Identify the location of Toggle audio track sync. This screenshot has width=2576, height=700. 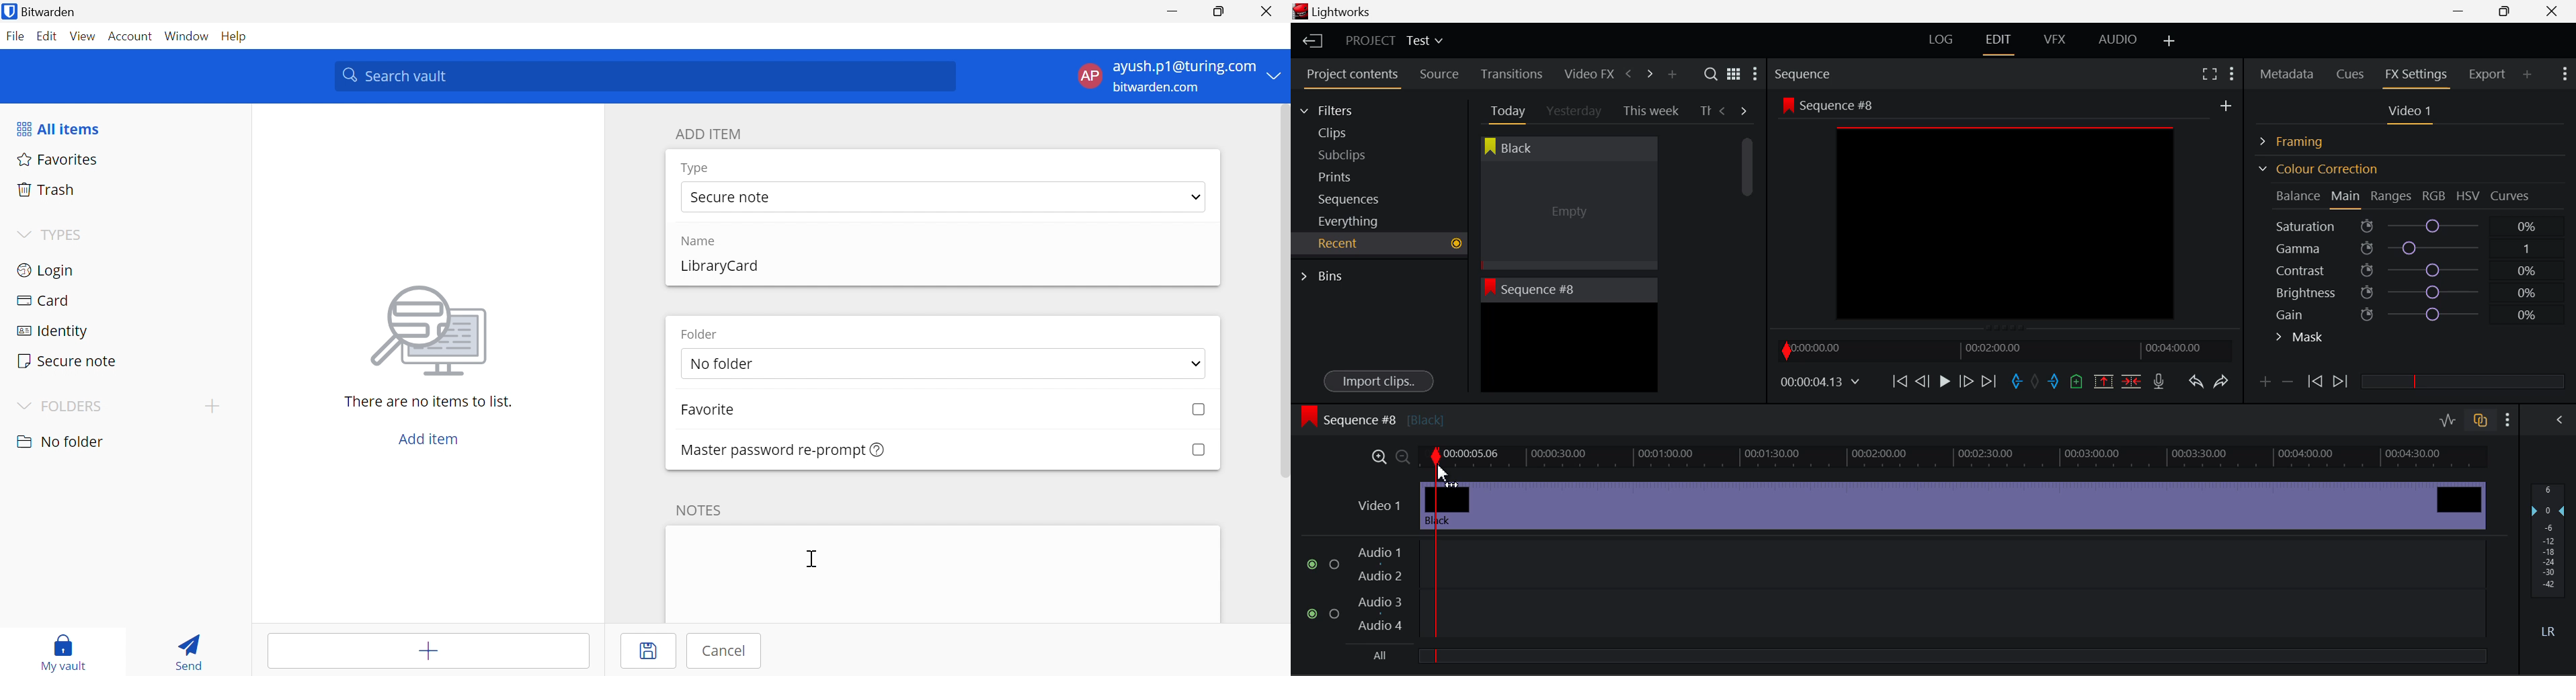
(2481, 419).